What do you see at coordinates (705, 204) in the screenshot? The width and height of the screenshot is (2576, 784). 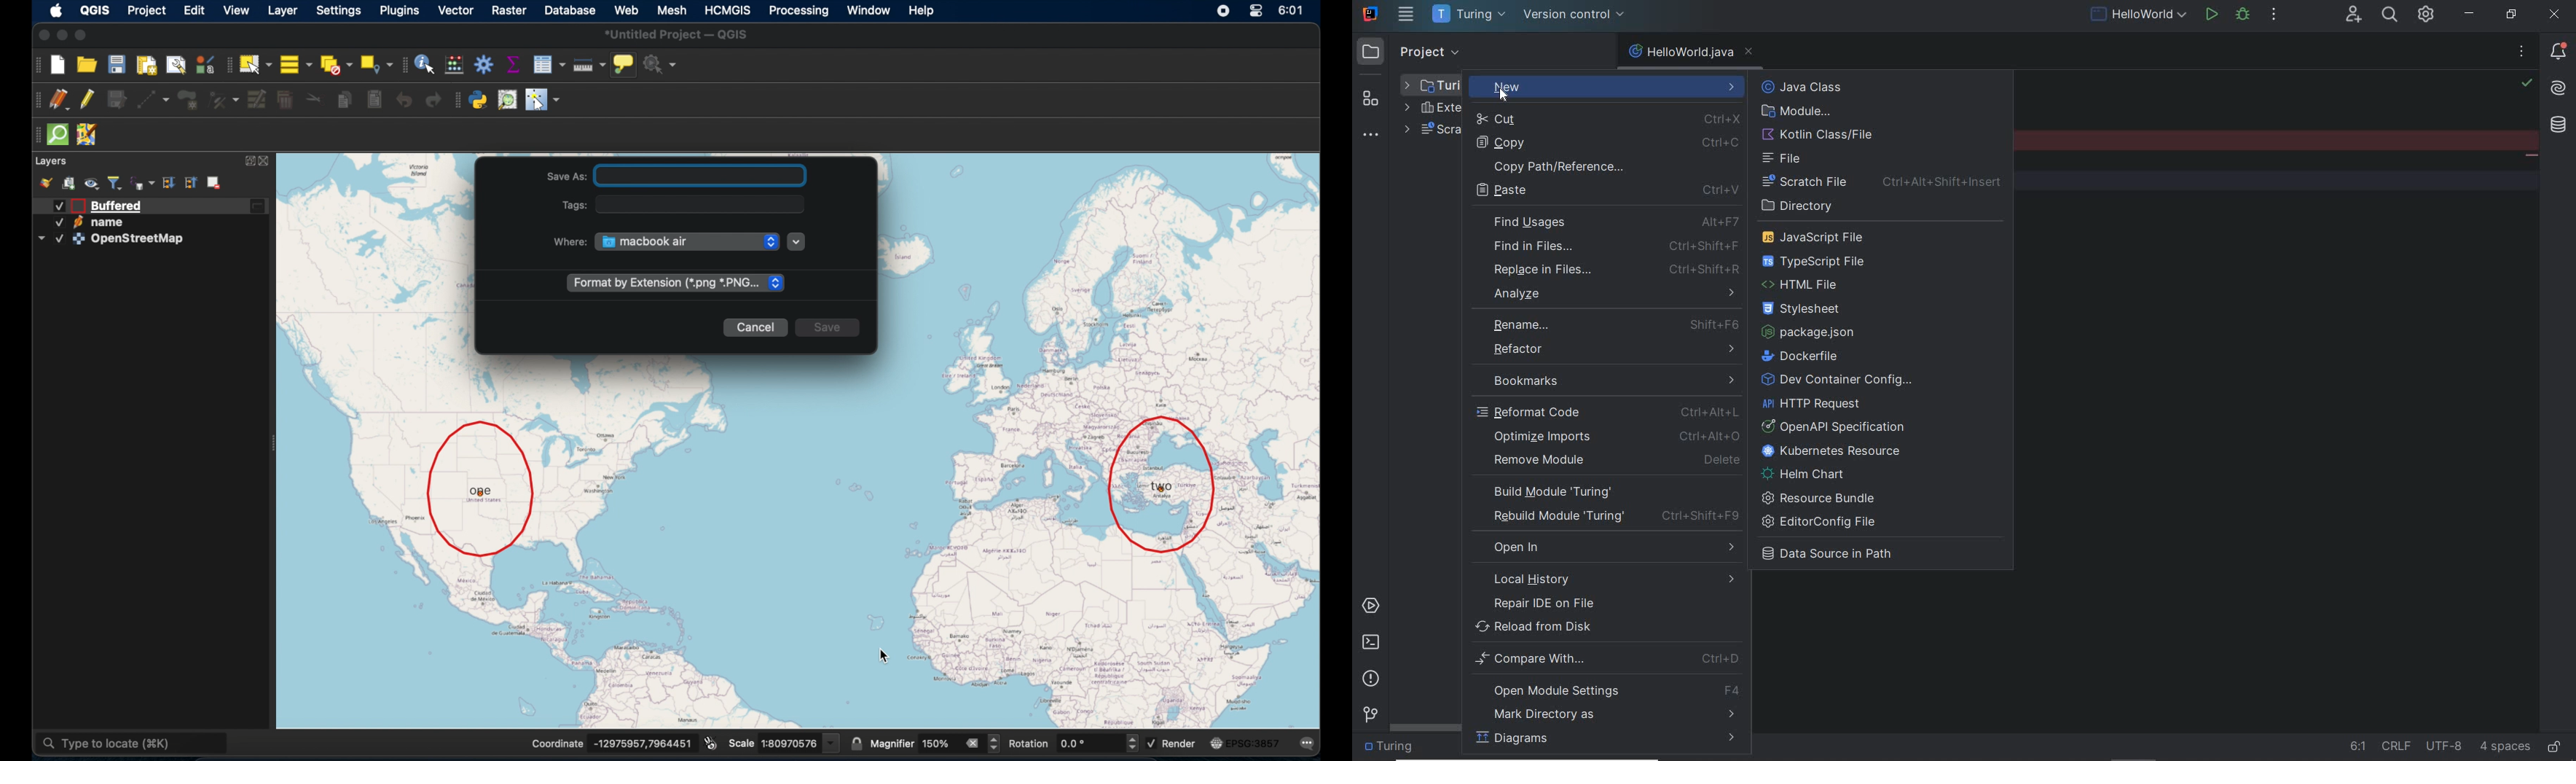 I see `tags input field` at bounding box center [705, 204].